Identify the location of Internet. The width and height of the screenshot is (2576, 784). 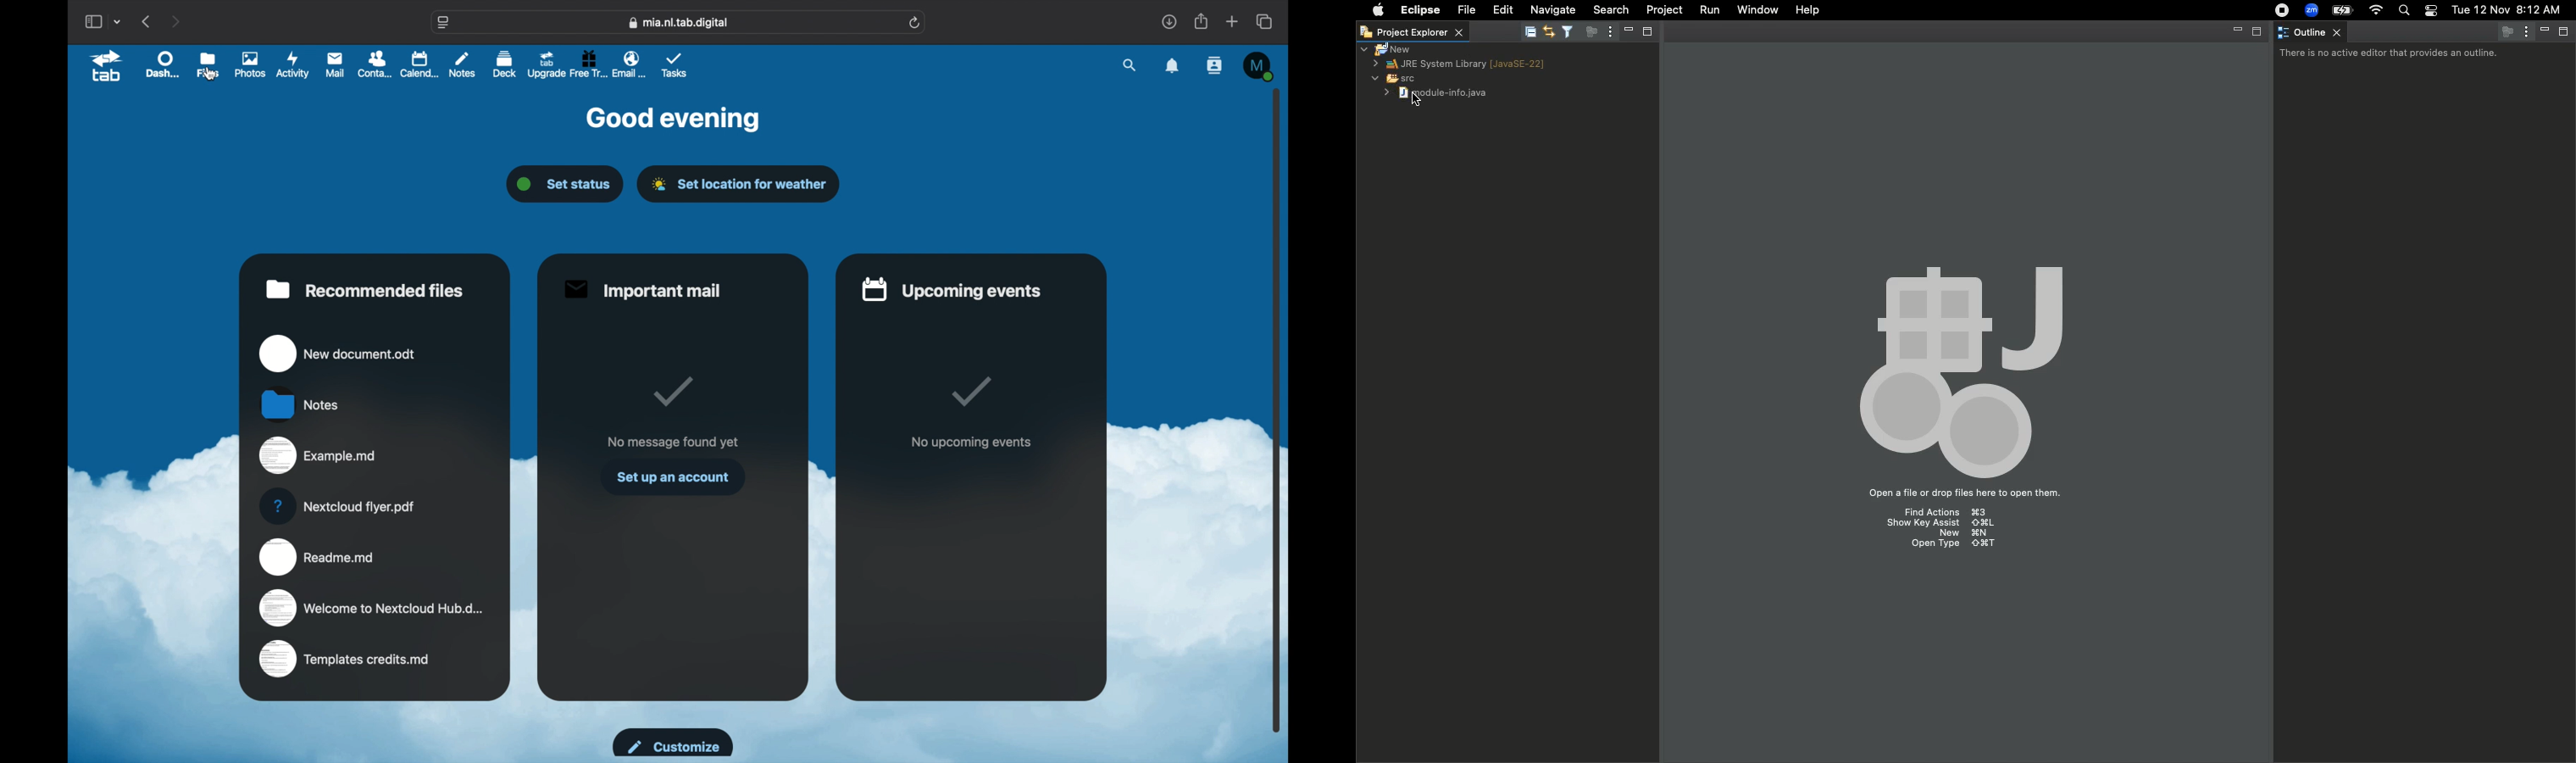
(2374, 11).